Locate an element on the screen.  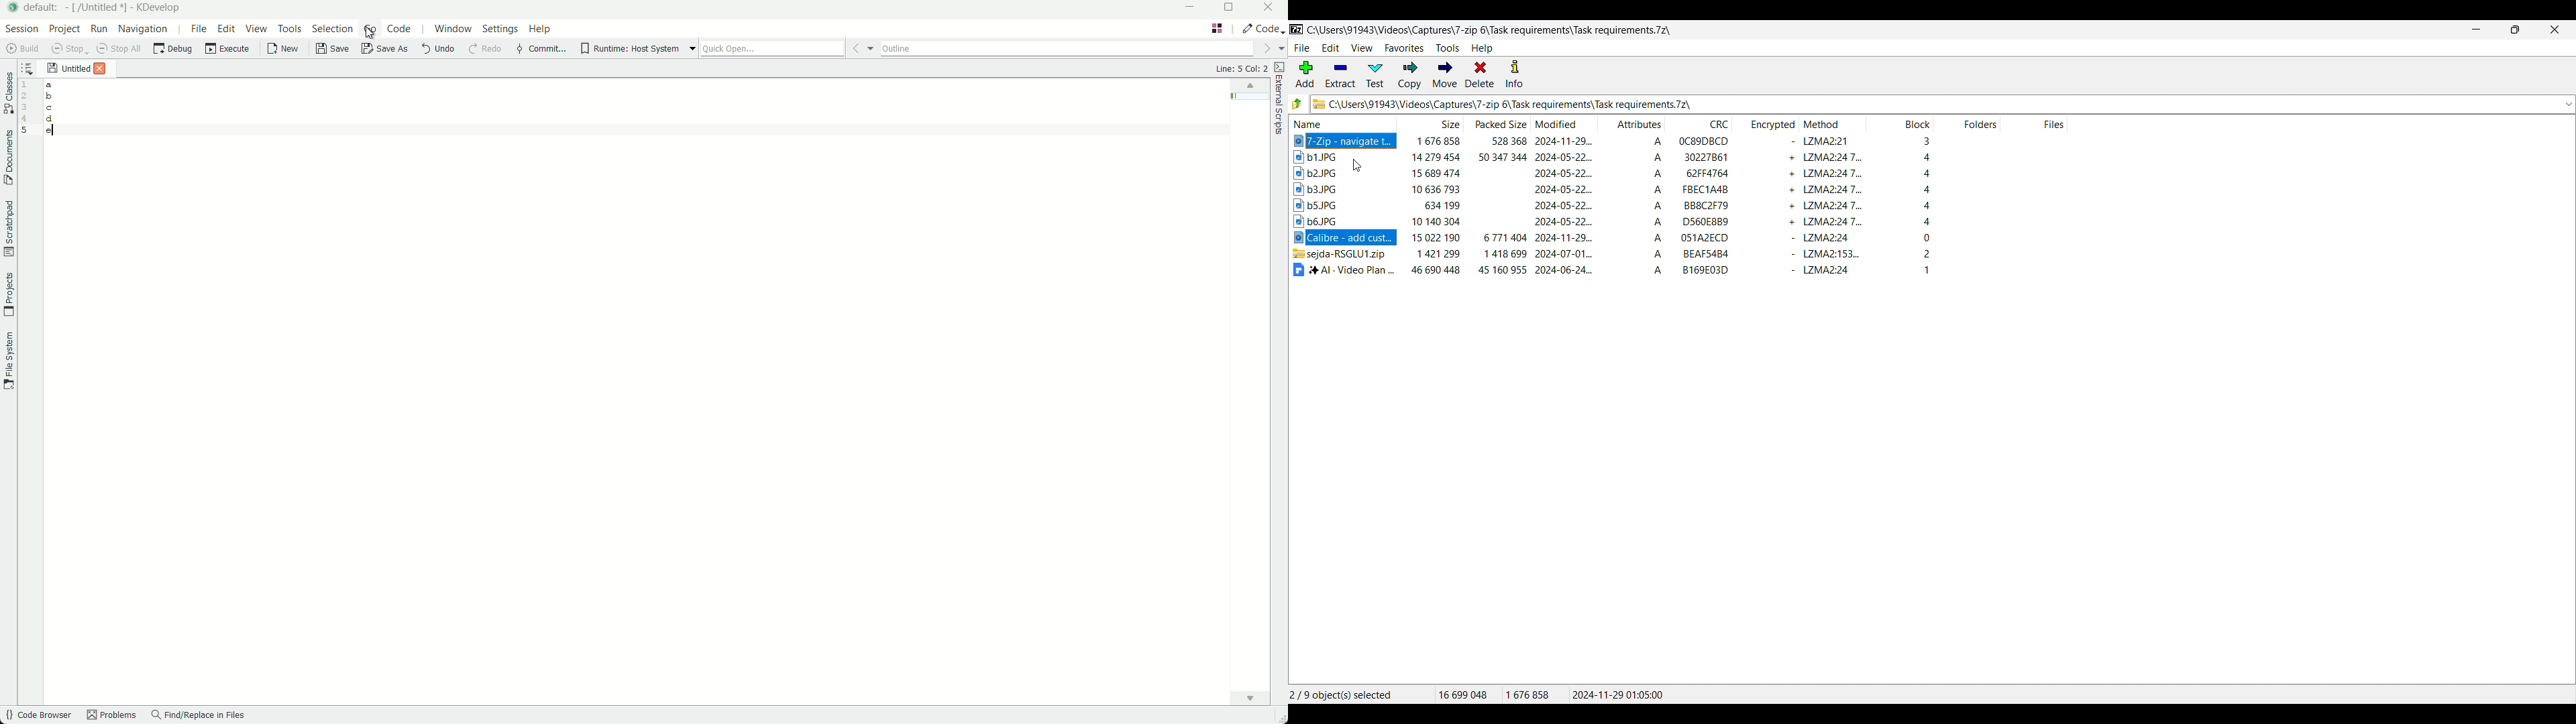
save as is located at coordinates (384, 51).